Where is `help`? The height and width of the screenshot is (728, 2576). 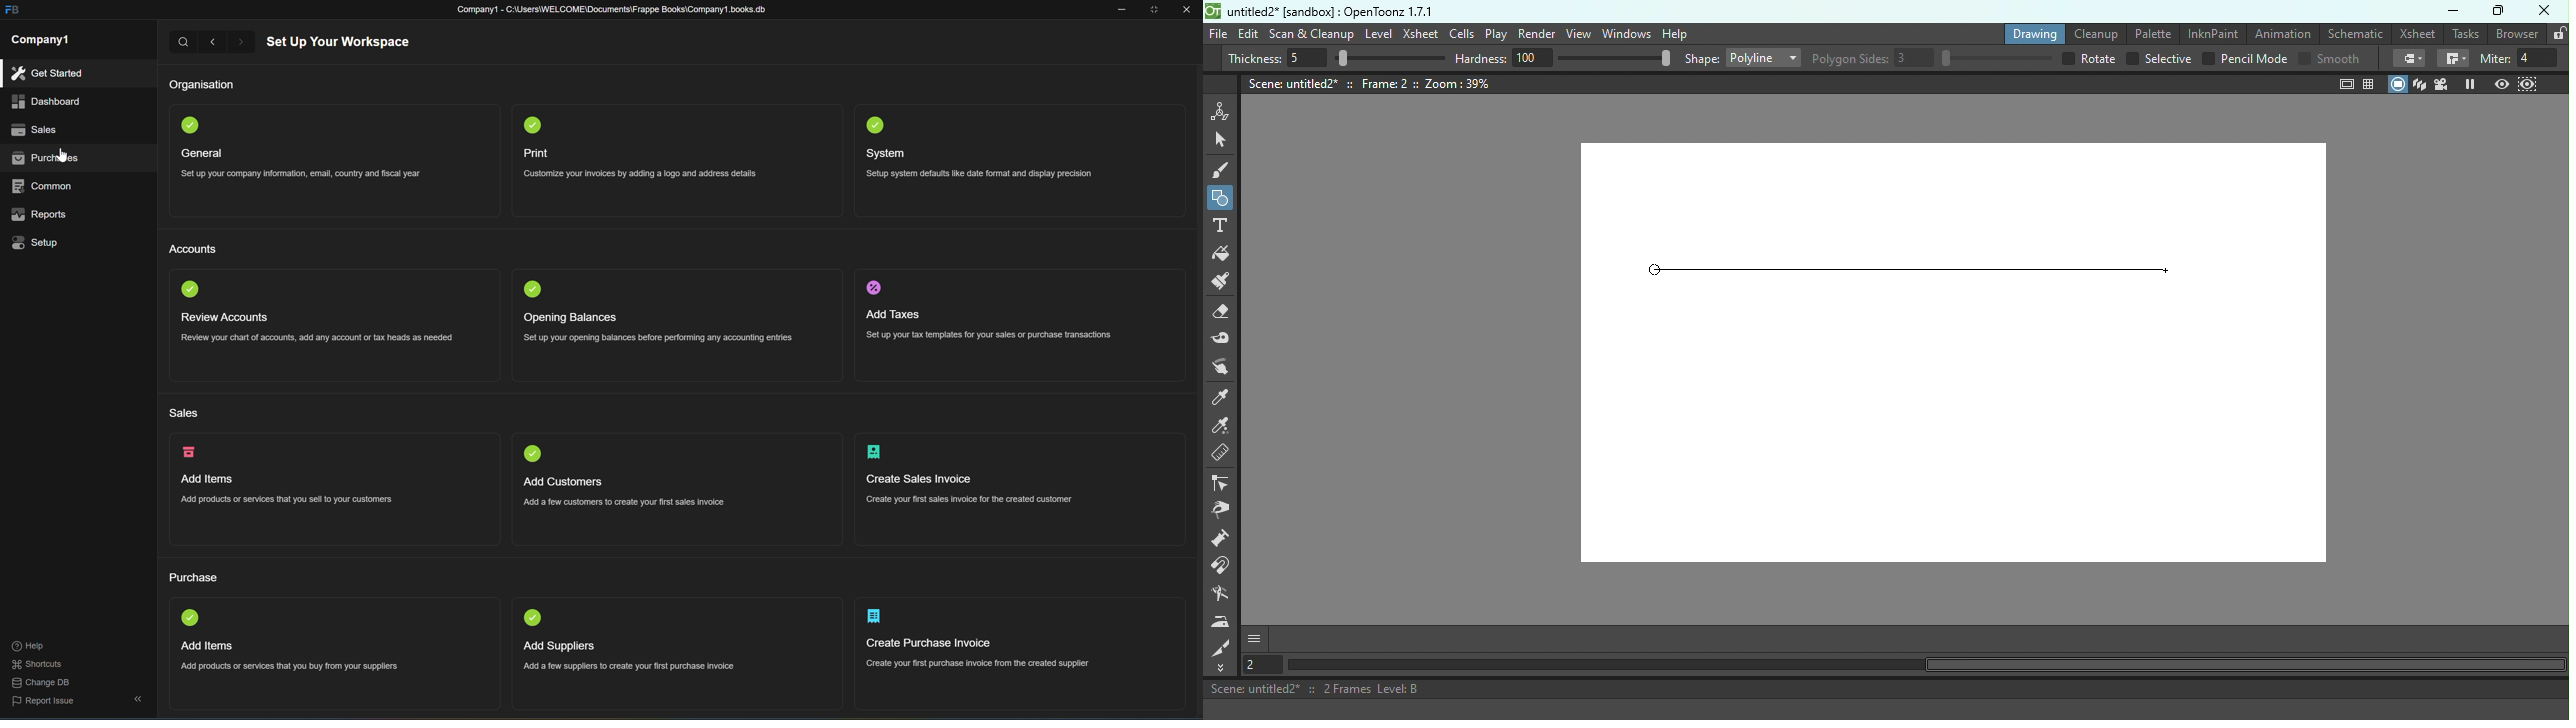
help is located at coordinates (27, 647).